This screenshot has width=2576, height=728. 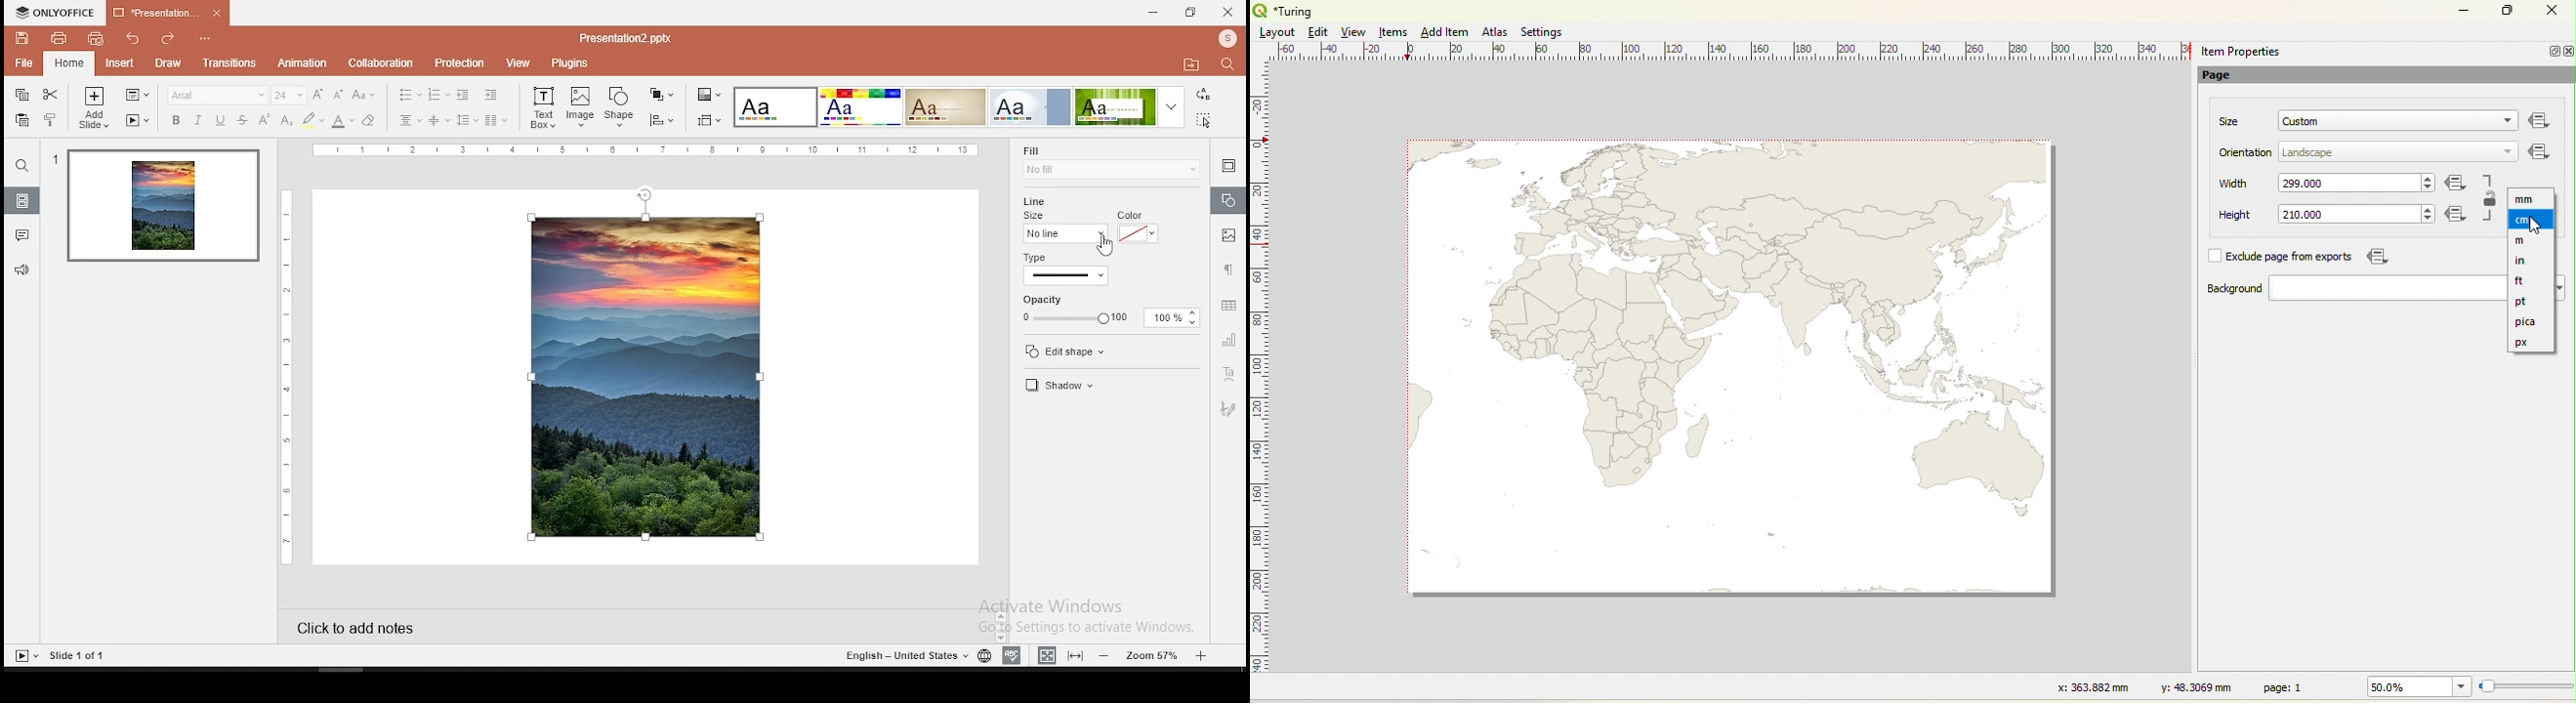 What do you see at coordinates (136, 95) in the screenshot?
I see `change slide layout` at bounding box center [136, 95].